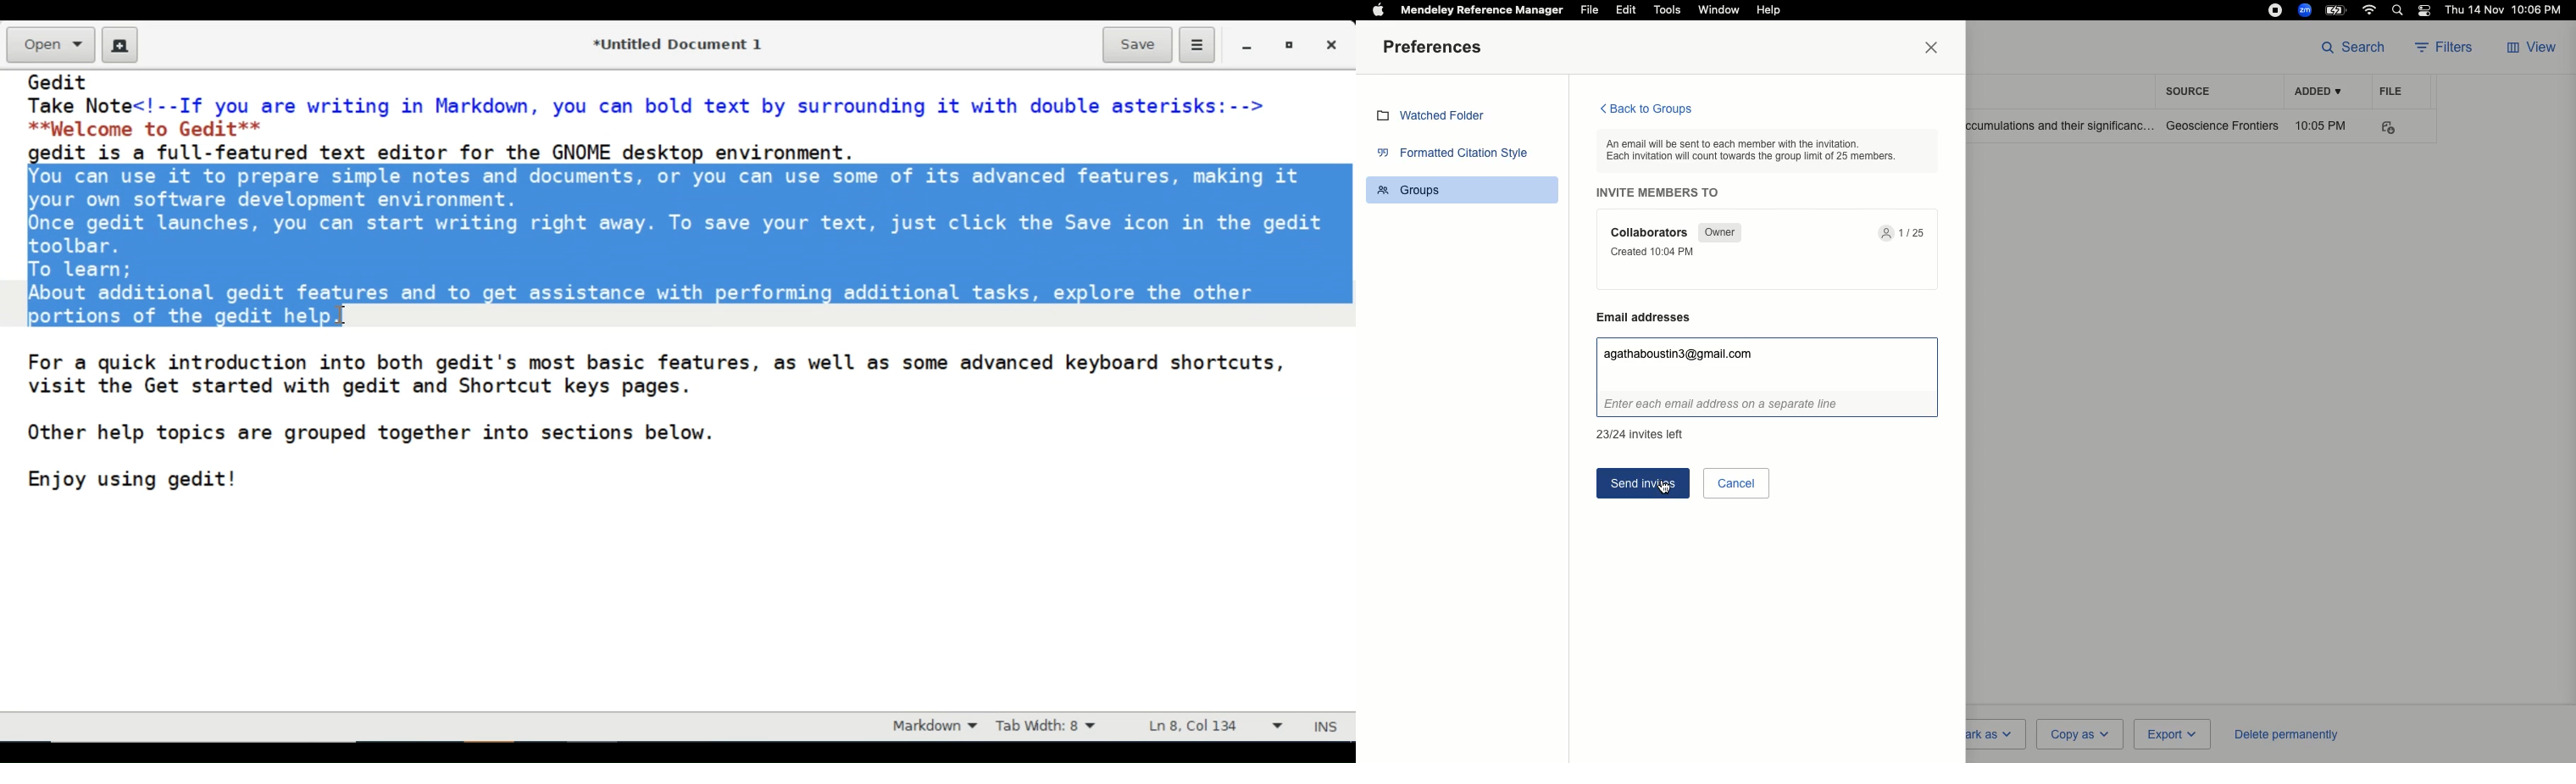  What do you see at coordinates (2306, 10) in the screenshot?
I see `Zoom` at bounding box center [2306, 10].